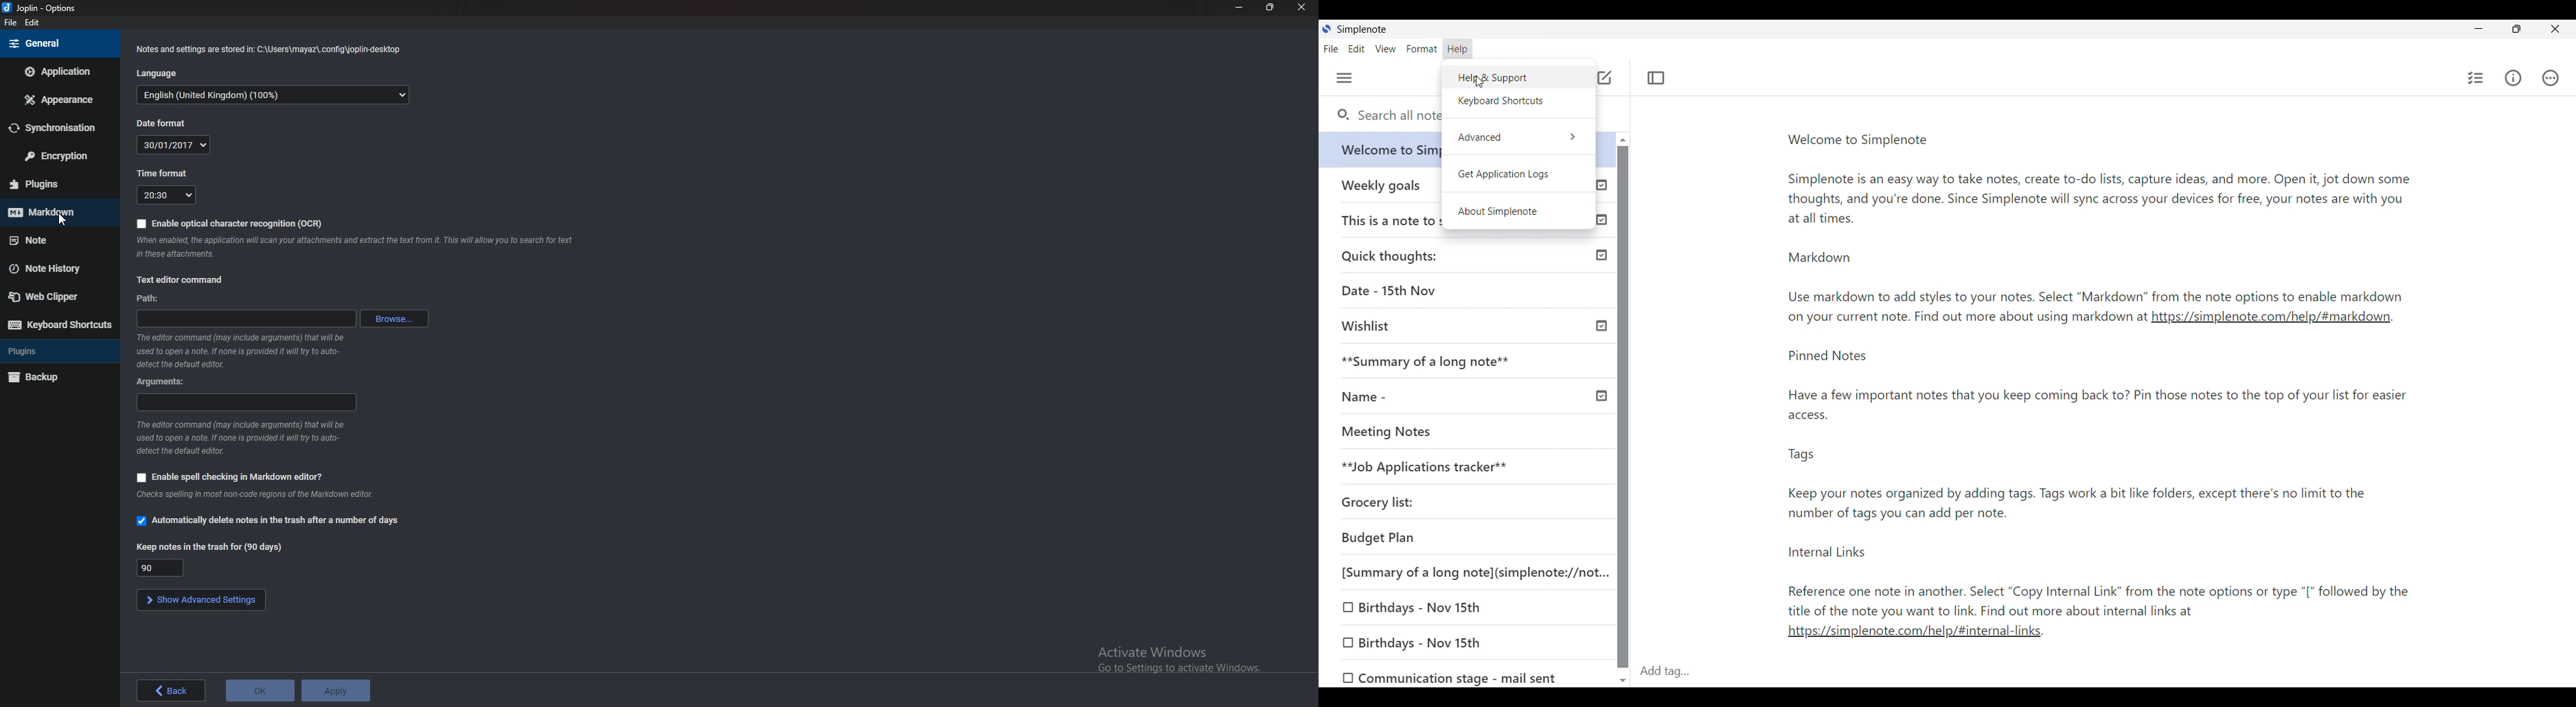 The image size is (2576, 728). I want to click on Internal Links
Reference one note in another. Select “Copy Internal Link” from the note options or type “[* followed by the
title of the note you want to link. Find out more about internal links at, so click(2102, 578).